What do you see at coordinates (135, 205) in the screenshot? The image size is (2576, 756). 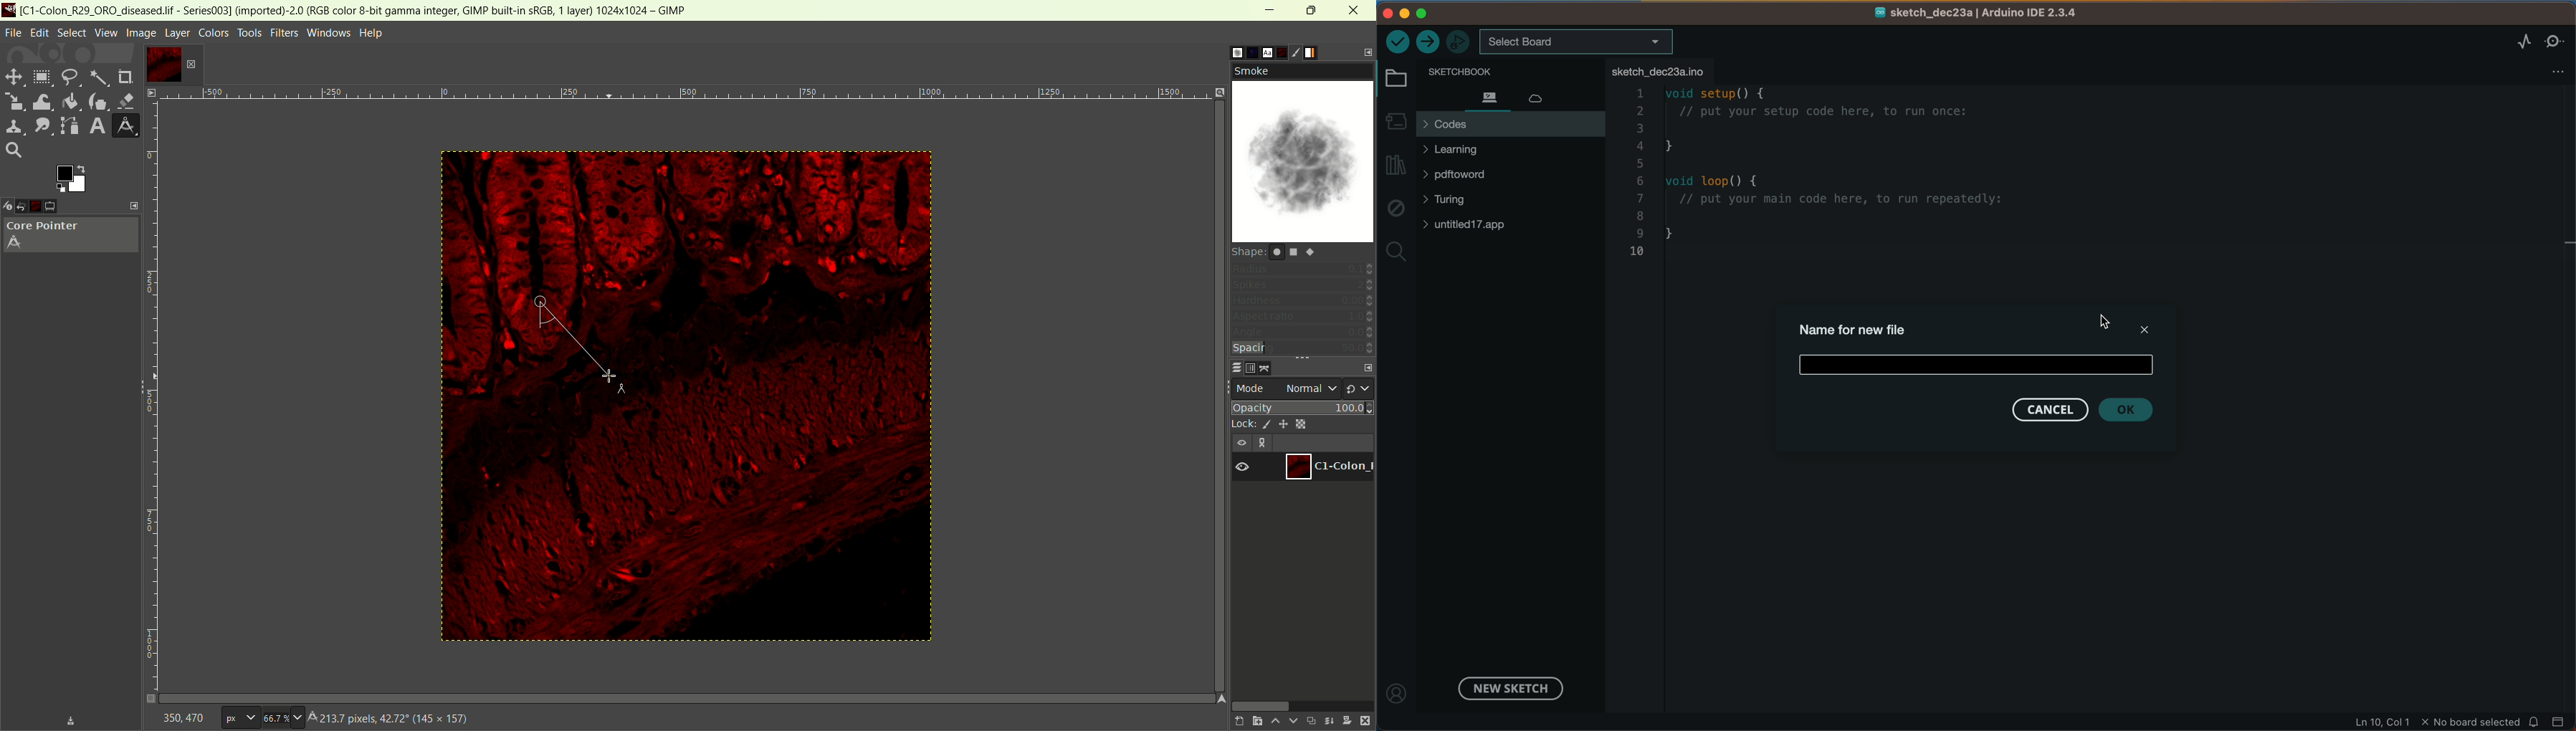 I see `configure this tab` at bounding box center [135, 205].